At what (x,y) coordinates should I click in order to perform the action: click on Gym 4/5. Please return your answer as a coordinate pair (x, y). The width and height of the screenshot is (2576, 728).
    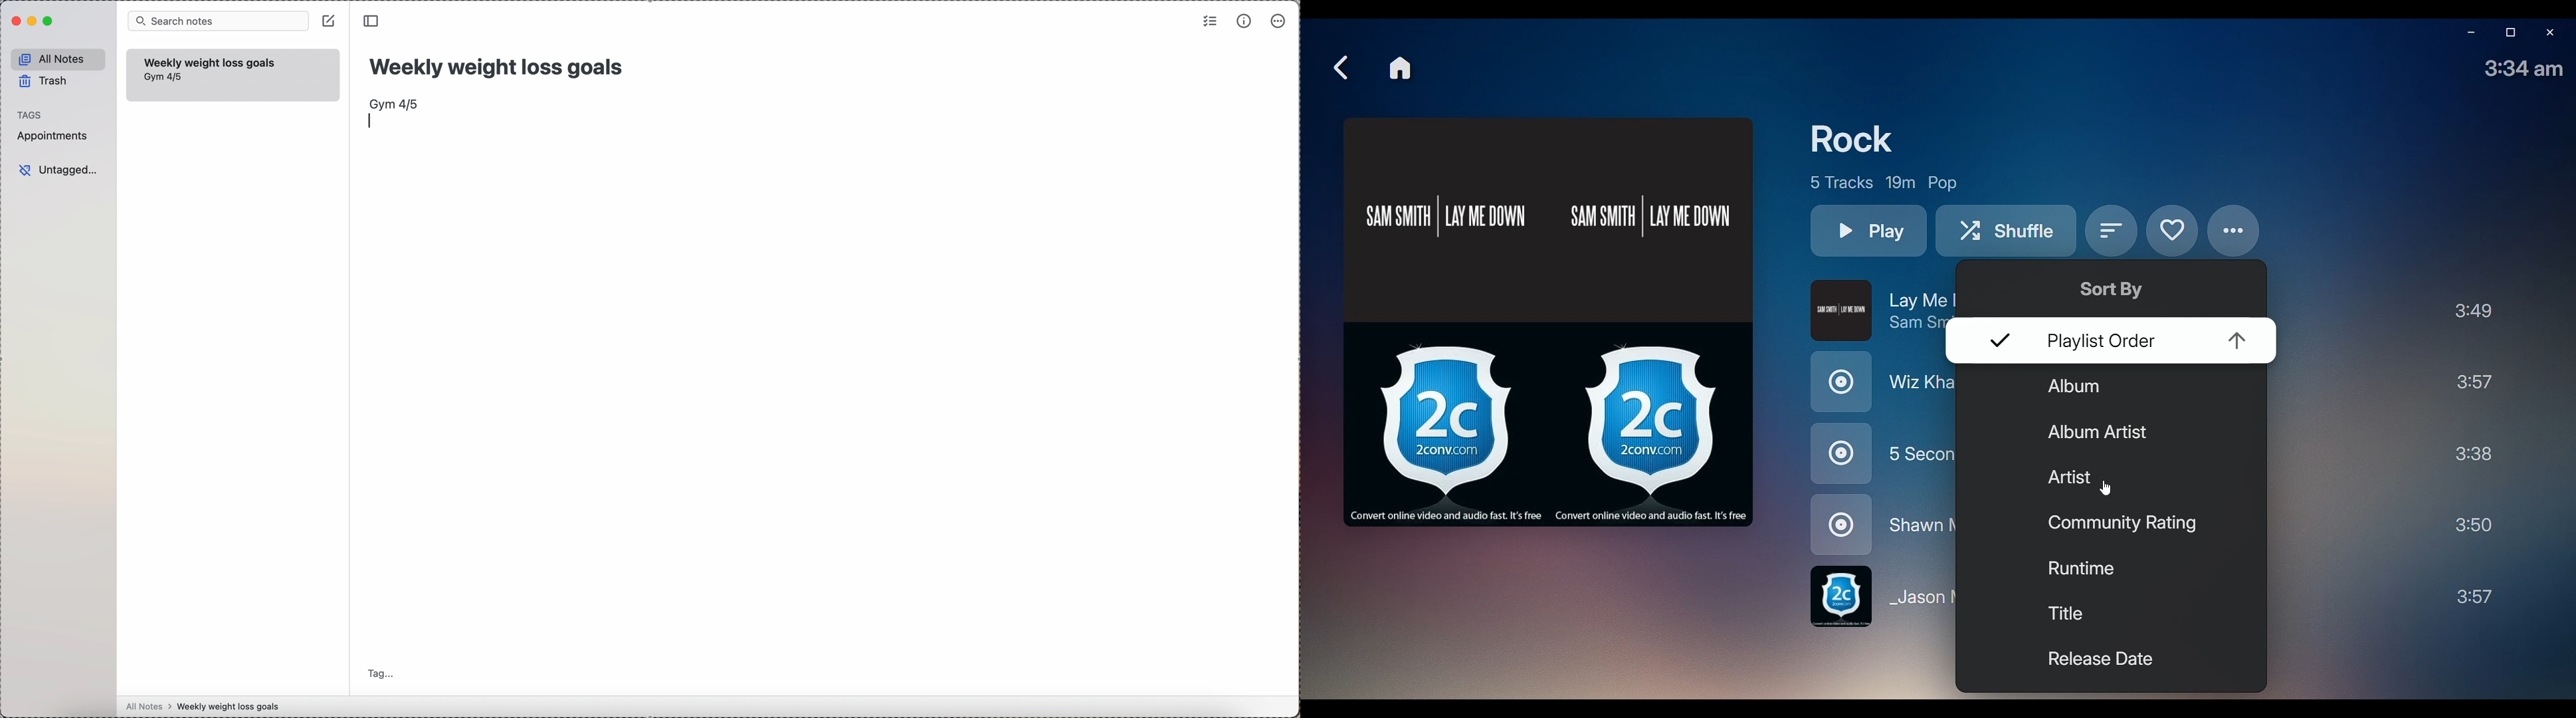
    Looking at the image, I should click on (395, 104).